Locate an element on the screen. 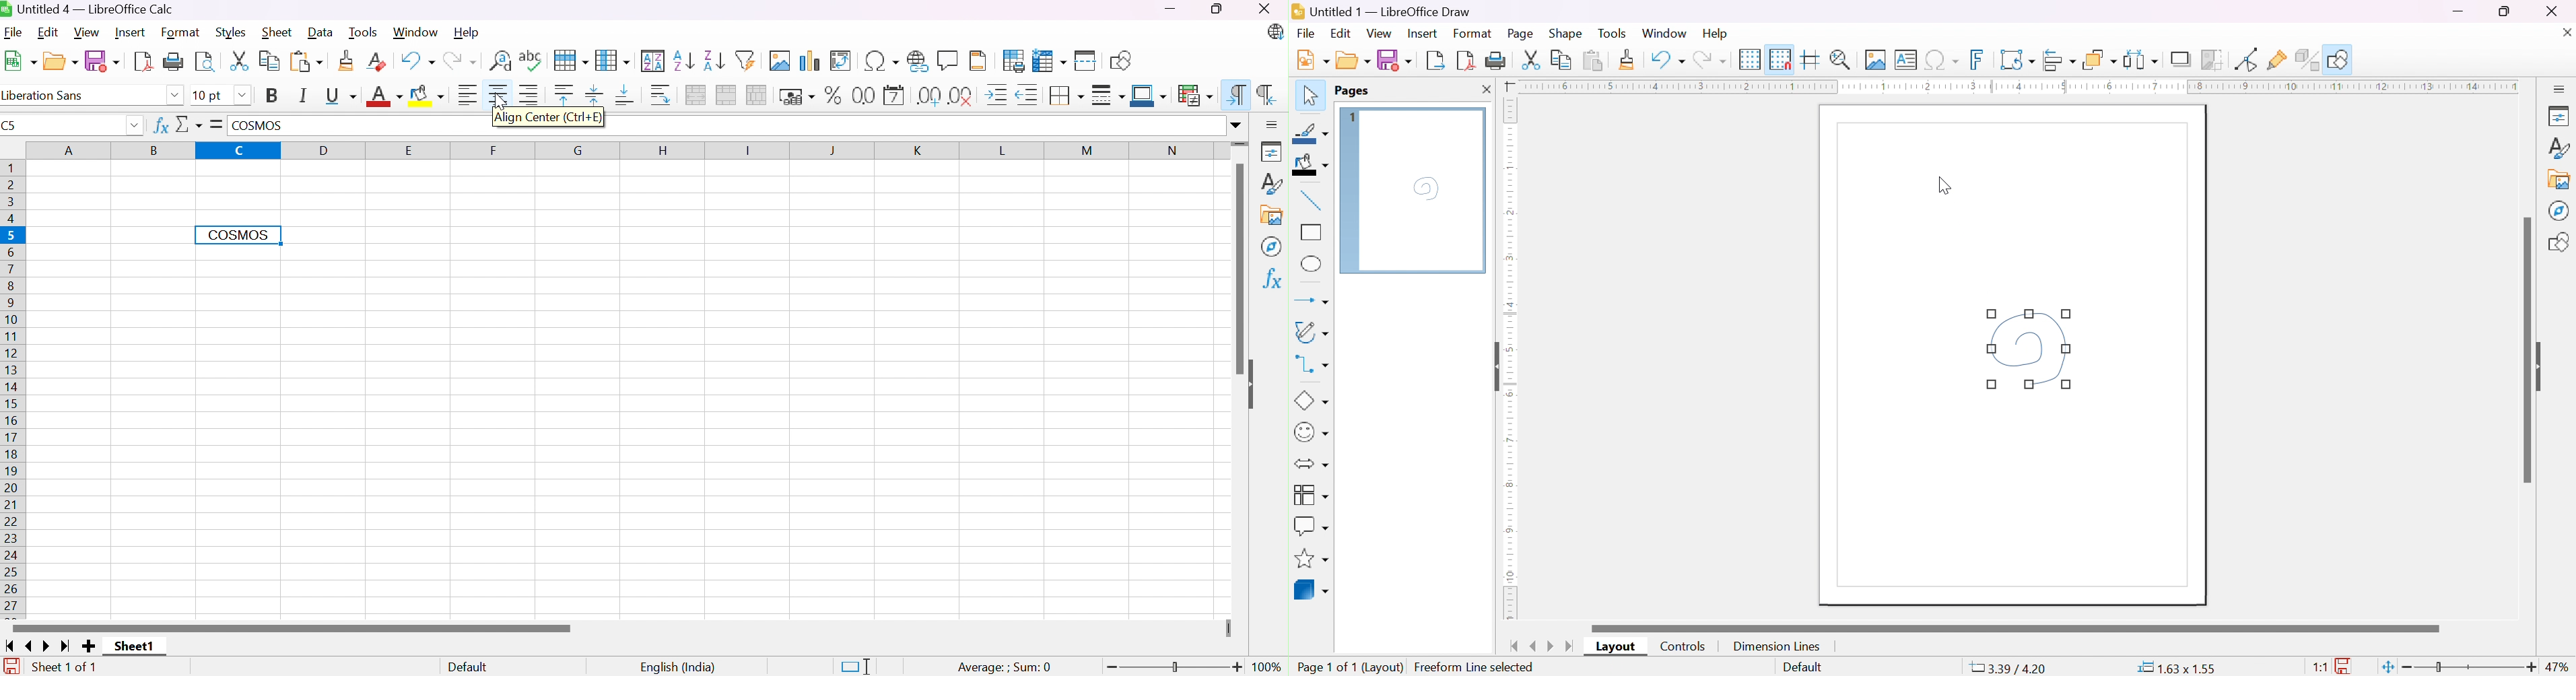 The height and width of the screenshot is (700, 2576). Wrap Text is located at coordinates (661, 95).